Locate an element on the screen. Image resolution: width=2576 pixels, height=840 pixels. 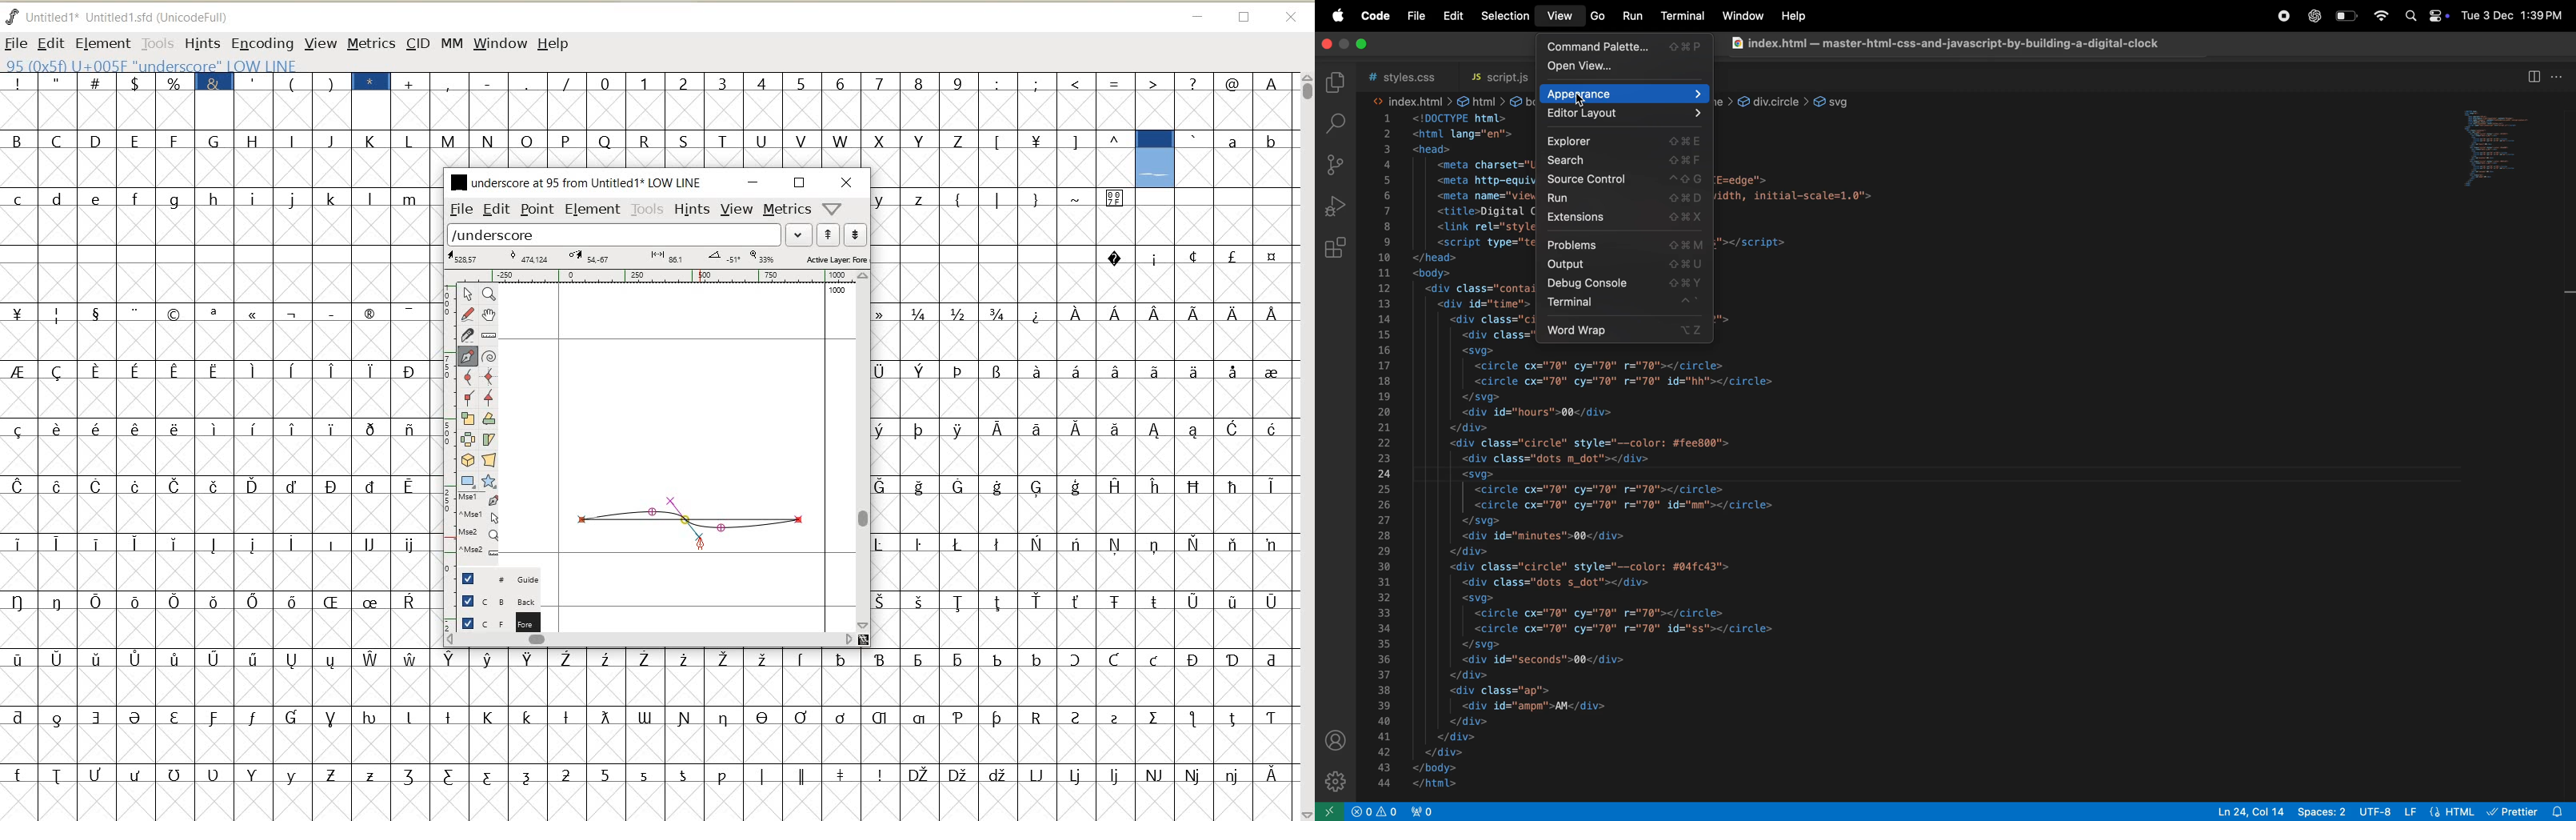
MM is located at coordinates (449, 42).